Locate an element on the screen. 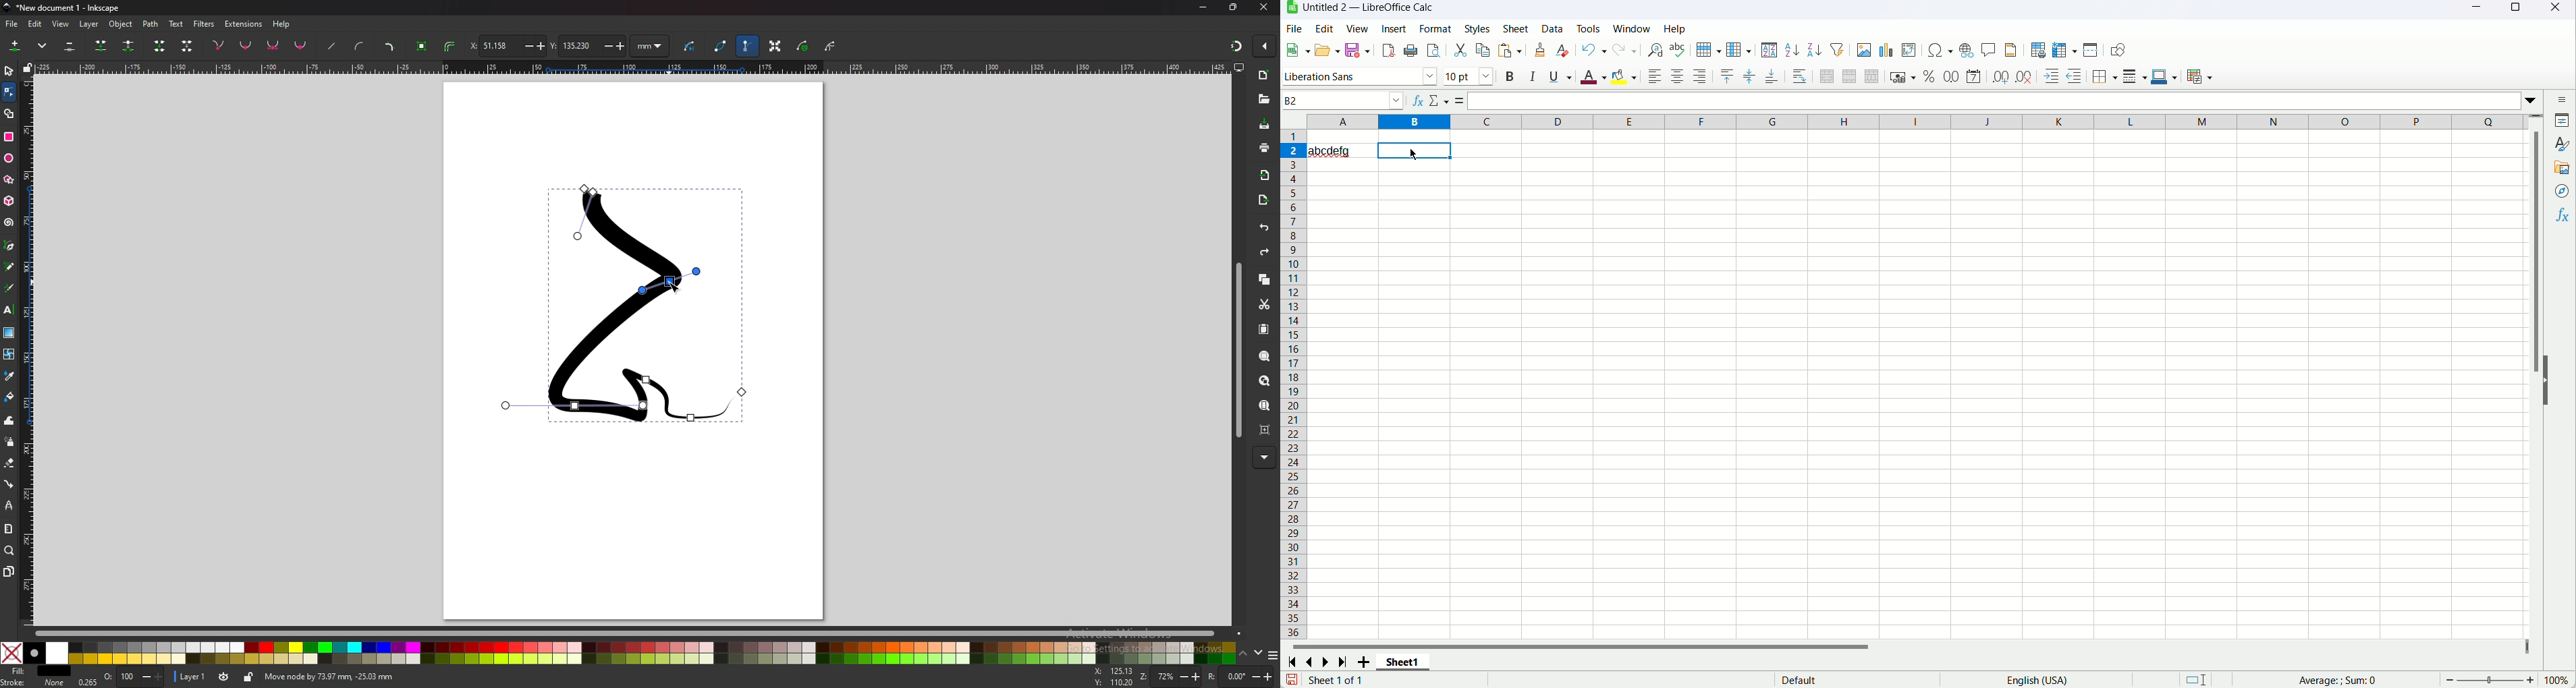  stroke is located at coordinates (33, 682).